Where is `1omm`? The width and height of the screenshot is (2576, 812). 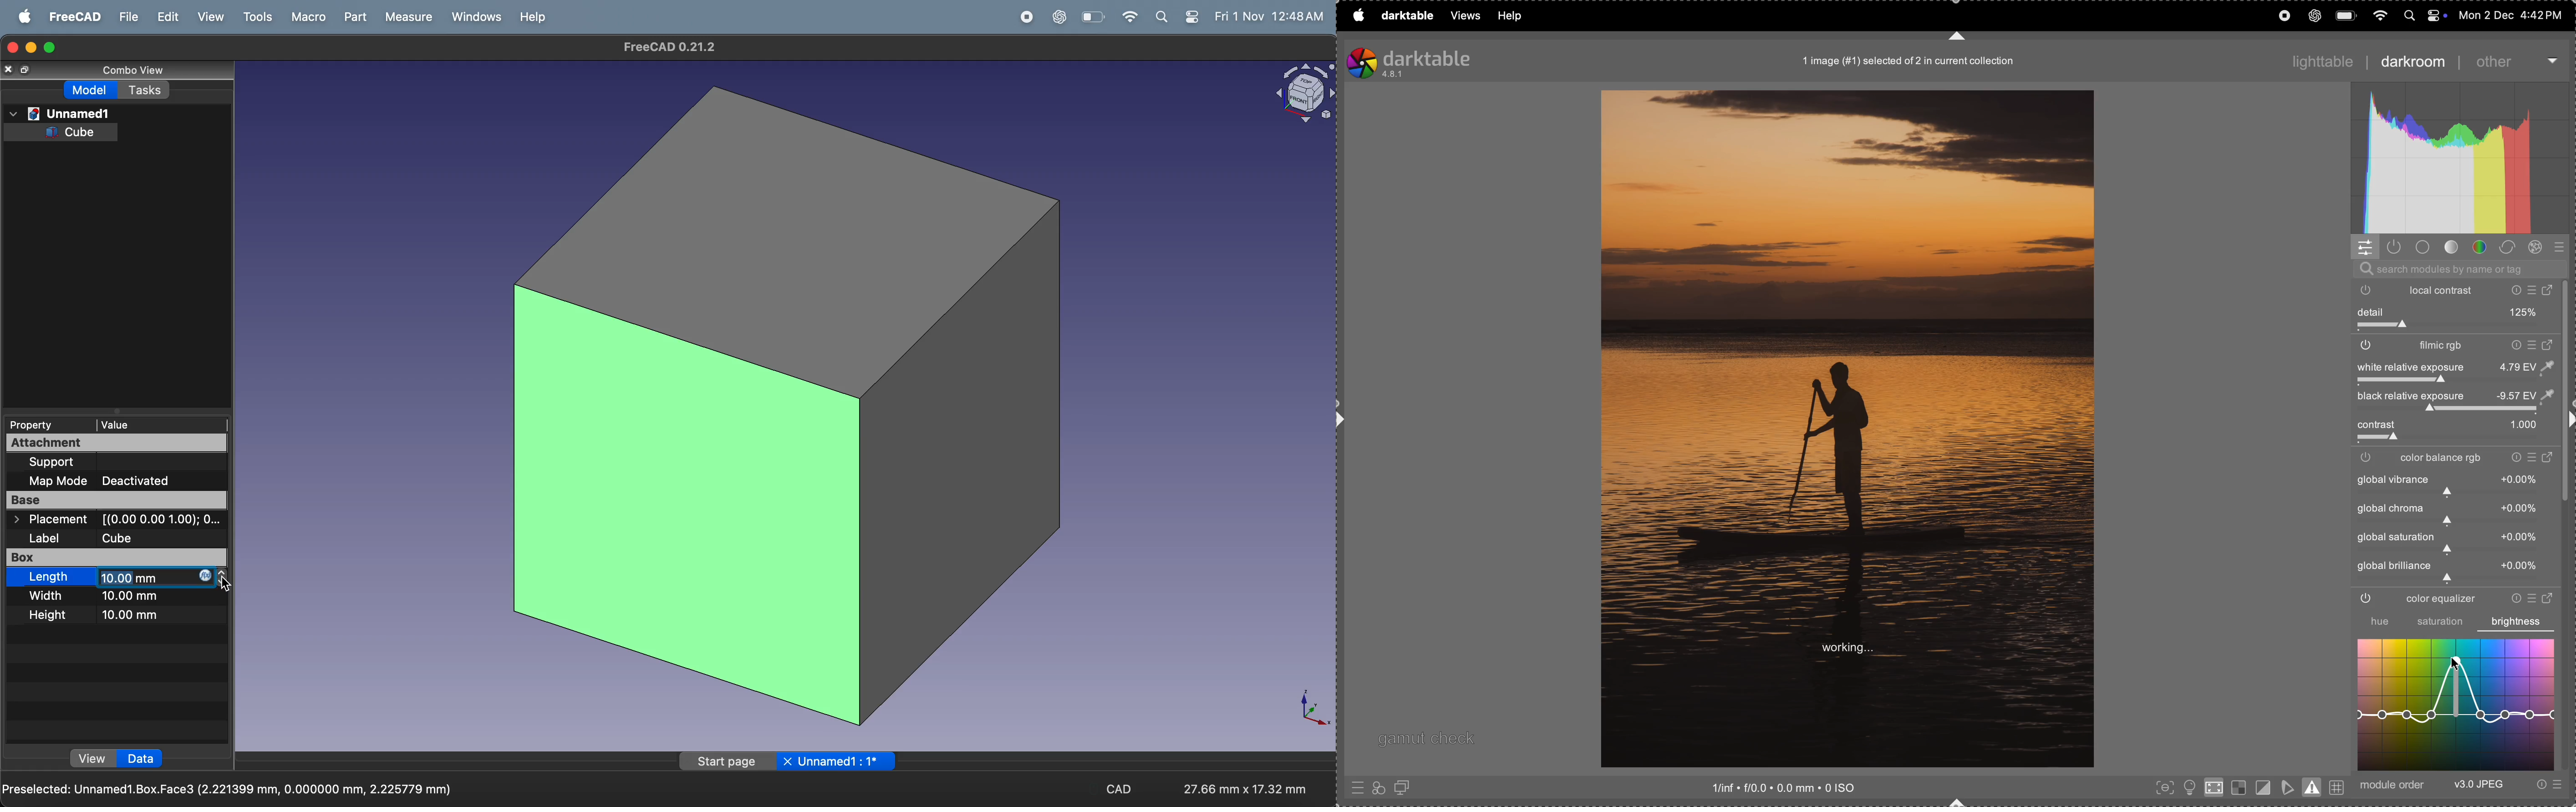
1omm is located at coordinates (137, 598).